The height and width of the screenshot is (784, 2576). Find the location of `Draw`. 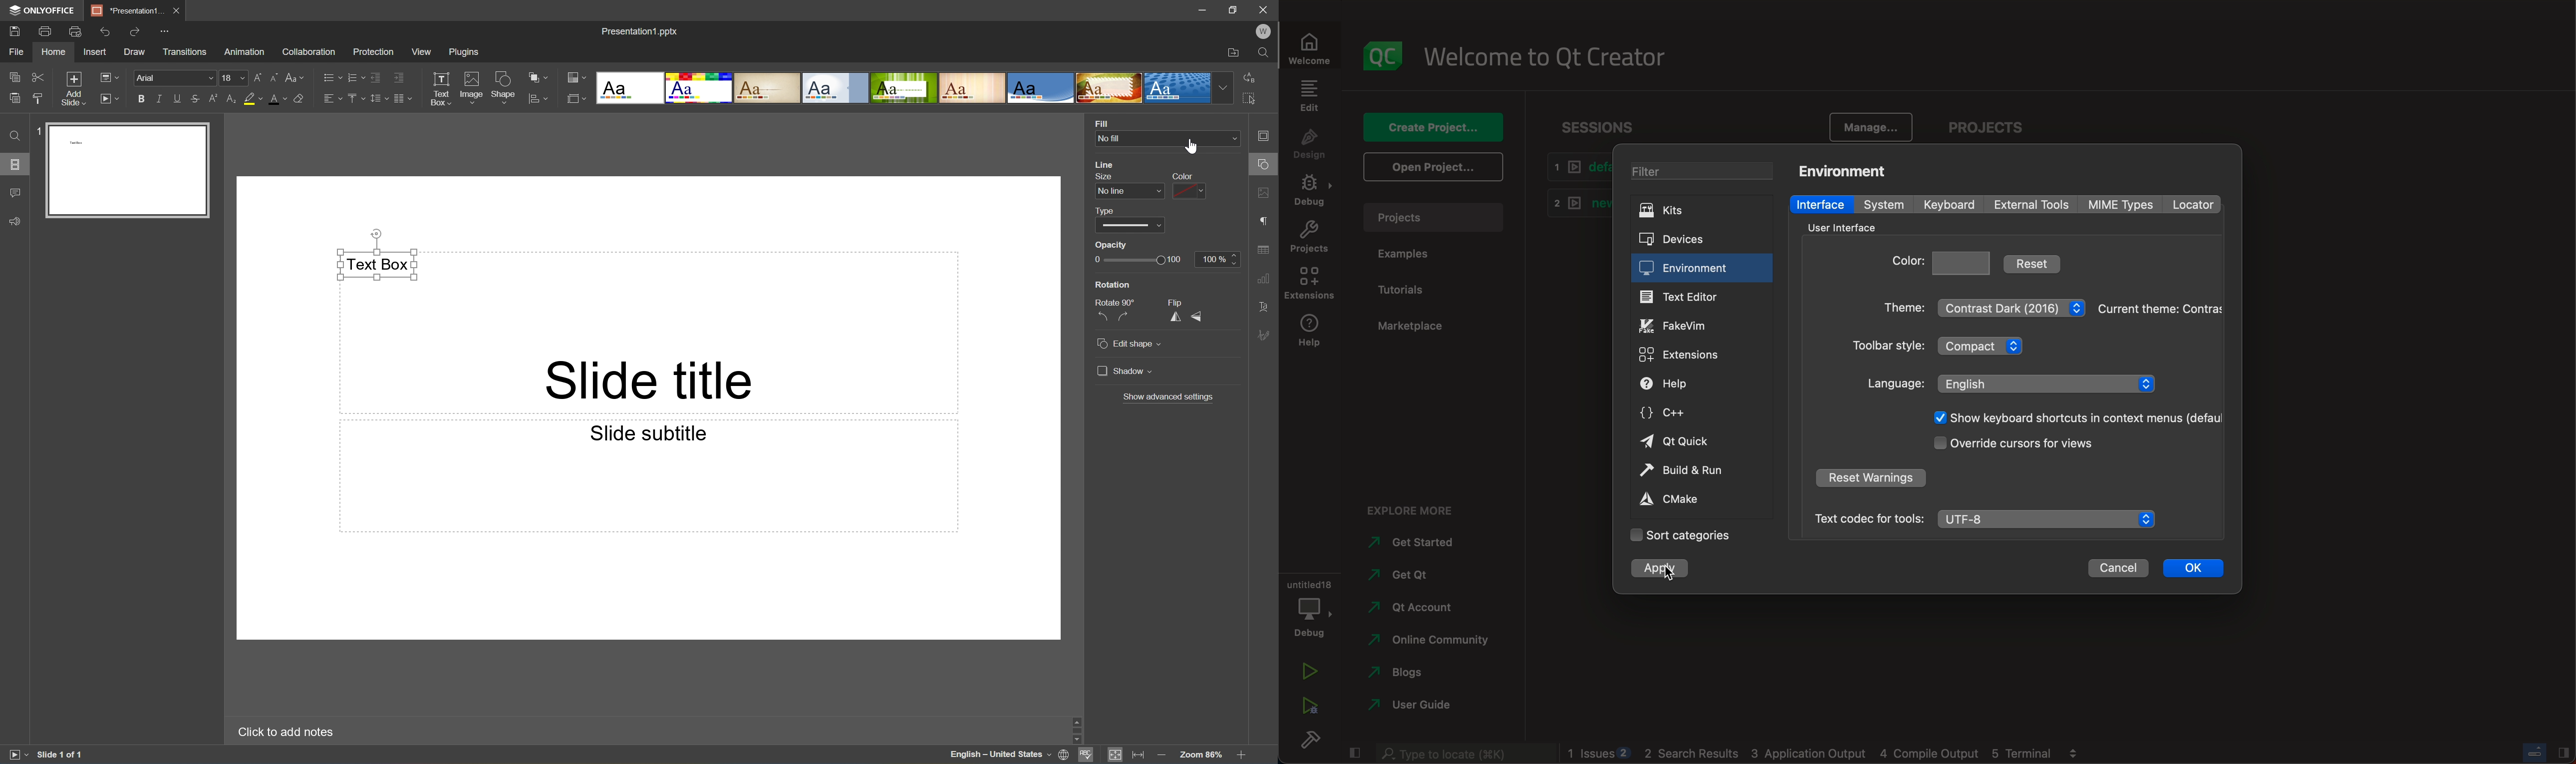

Draw is located at coordinates (135, 51).